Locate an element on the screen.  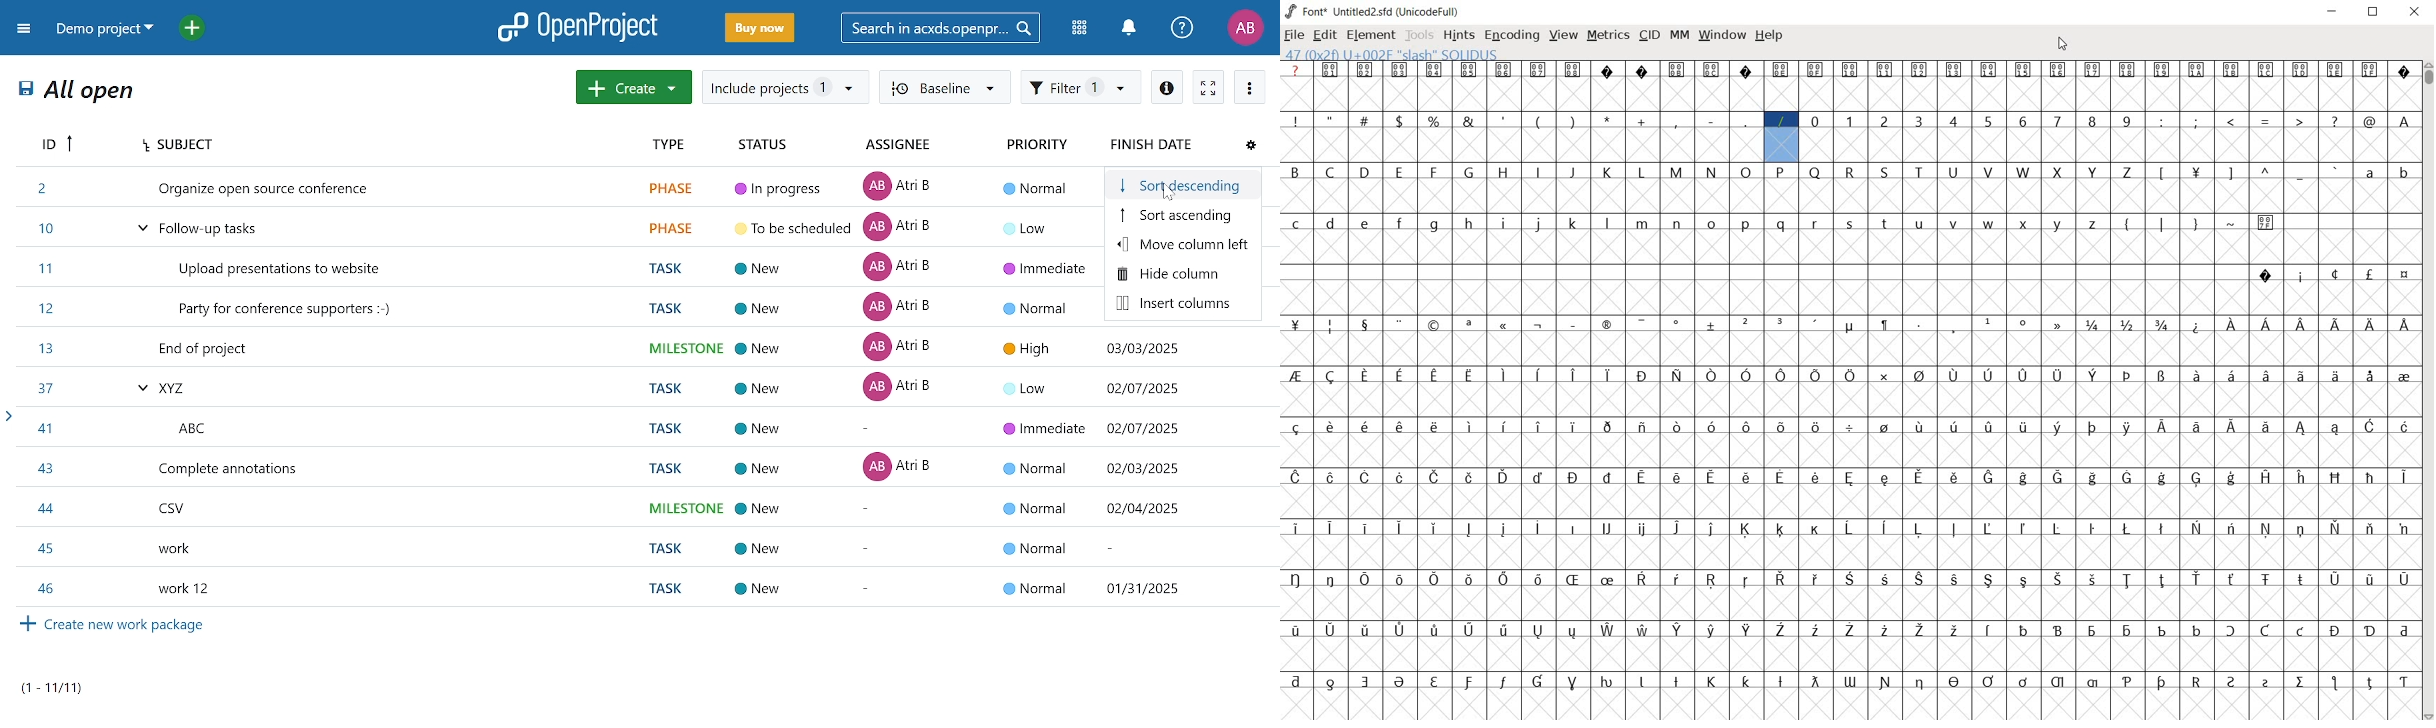
glyph is located at coordinates (1469, 69).